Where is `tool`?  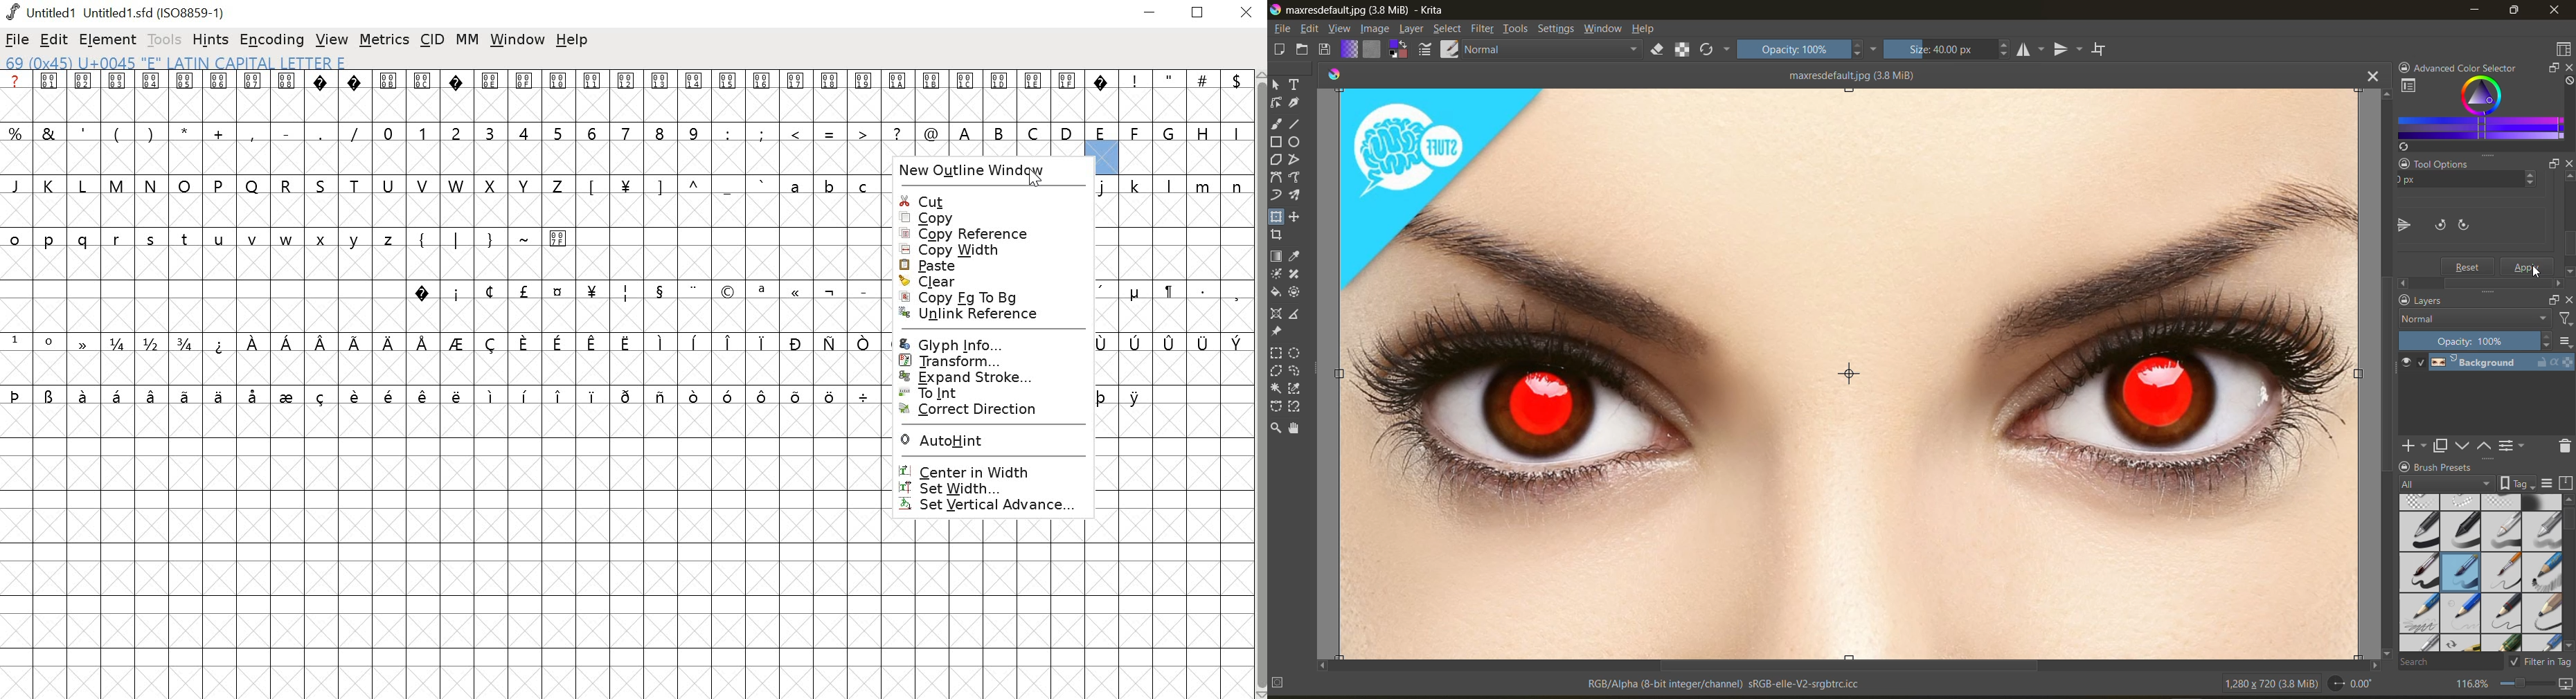 tool is located at coordinates (1294, 160).